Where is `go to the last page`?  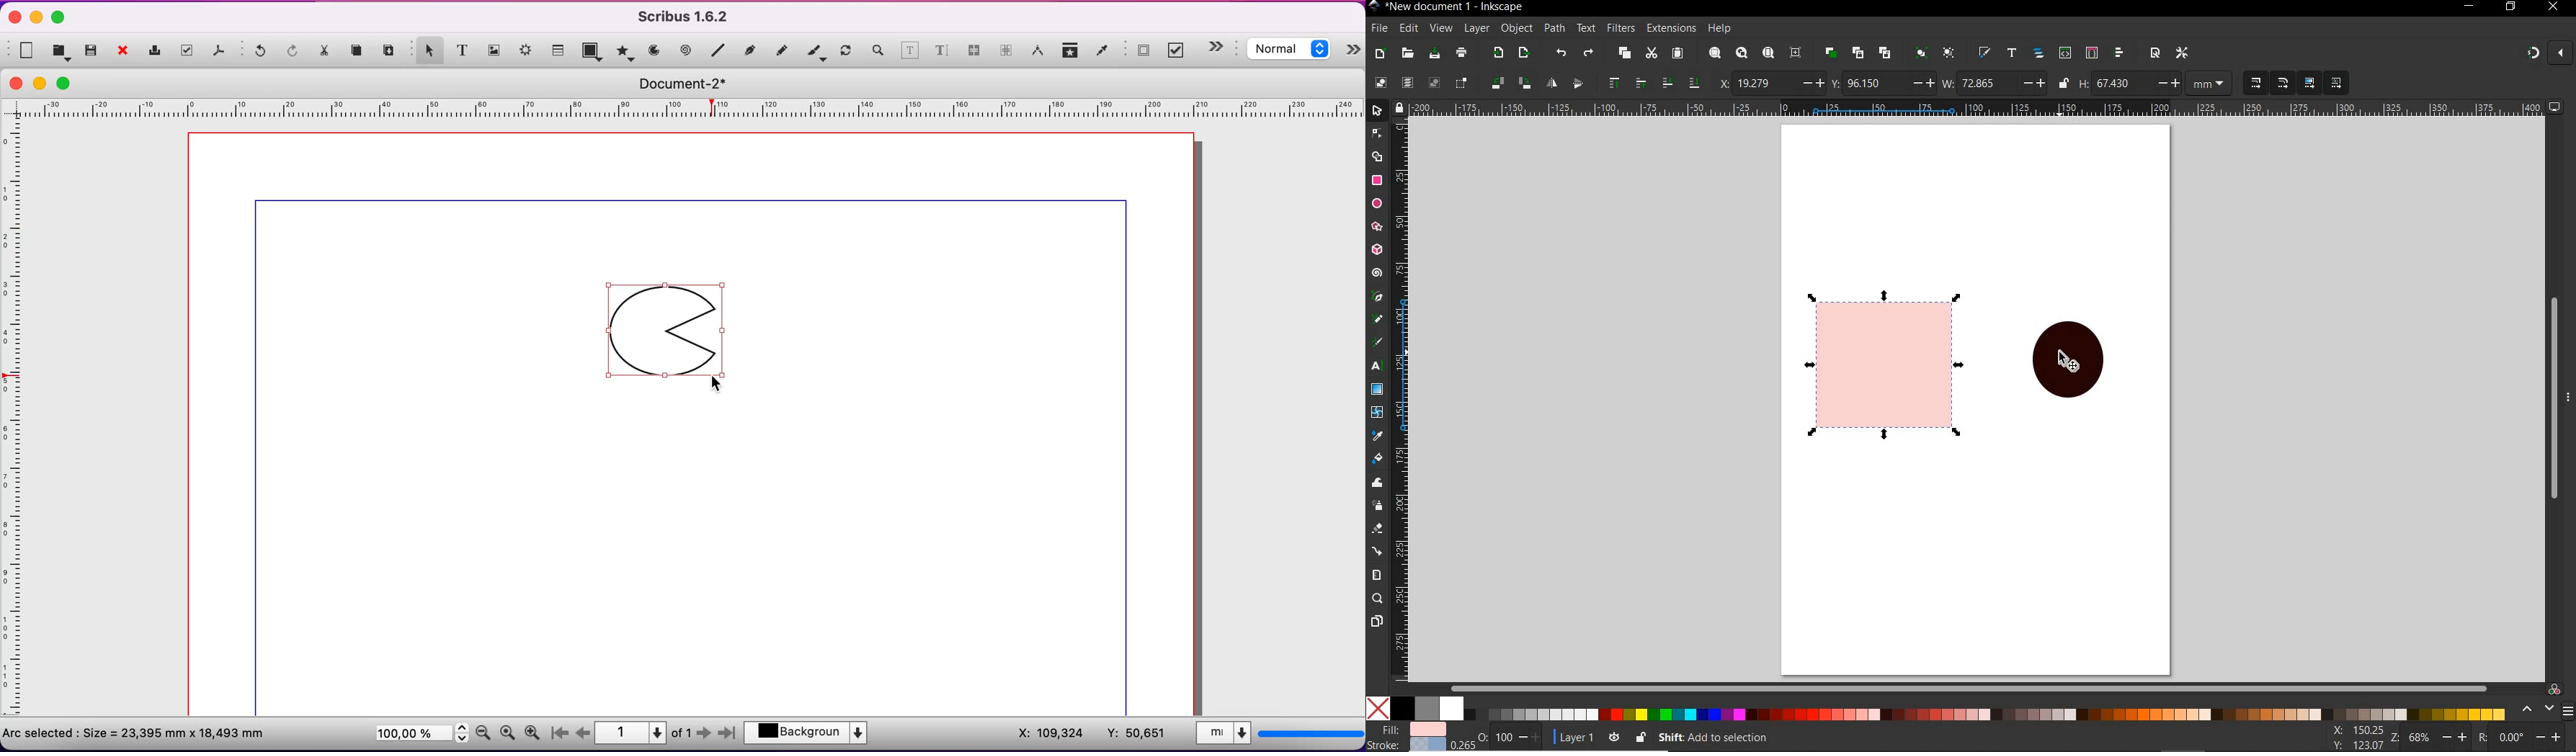 go to the last page is located at coordinates (726, 735).